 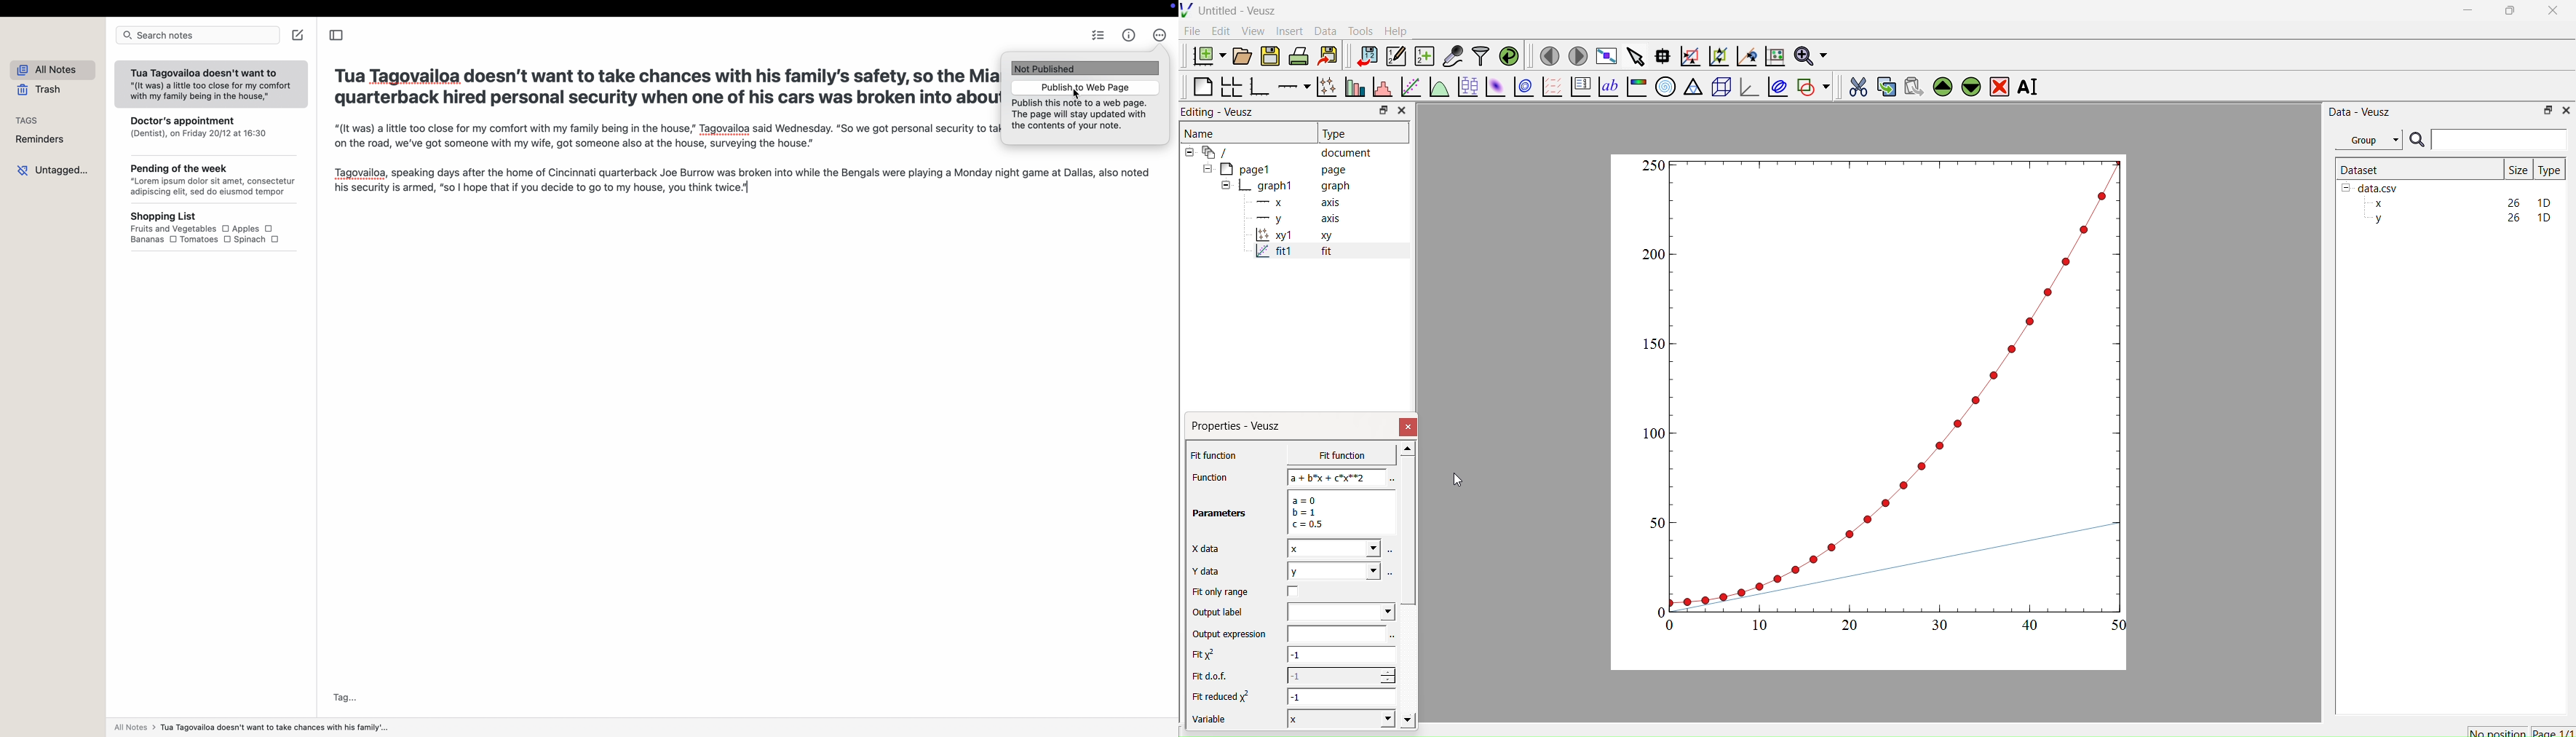 What do you see at coordinates (1409, 427) in the screenshot?
I see `Close` at bounding box center [1409, 427].